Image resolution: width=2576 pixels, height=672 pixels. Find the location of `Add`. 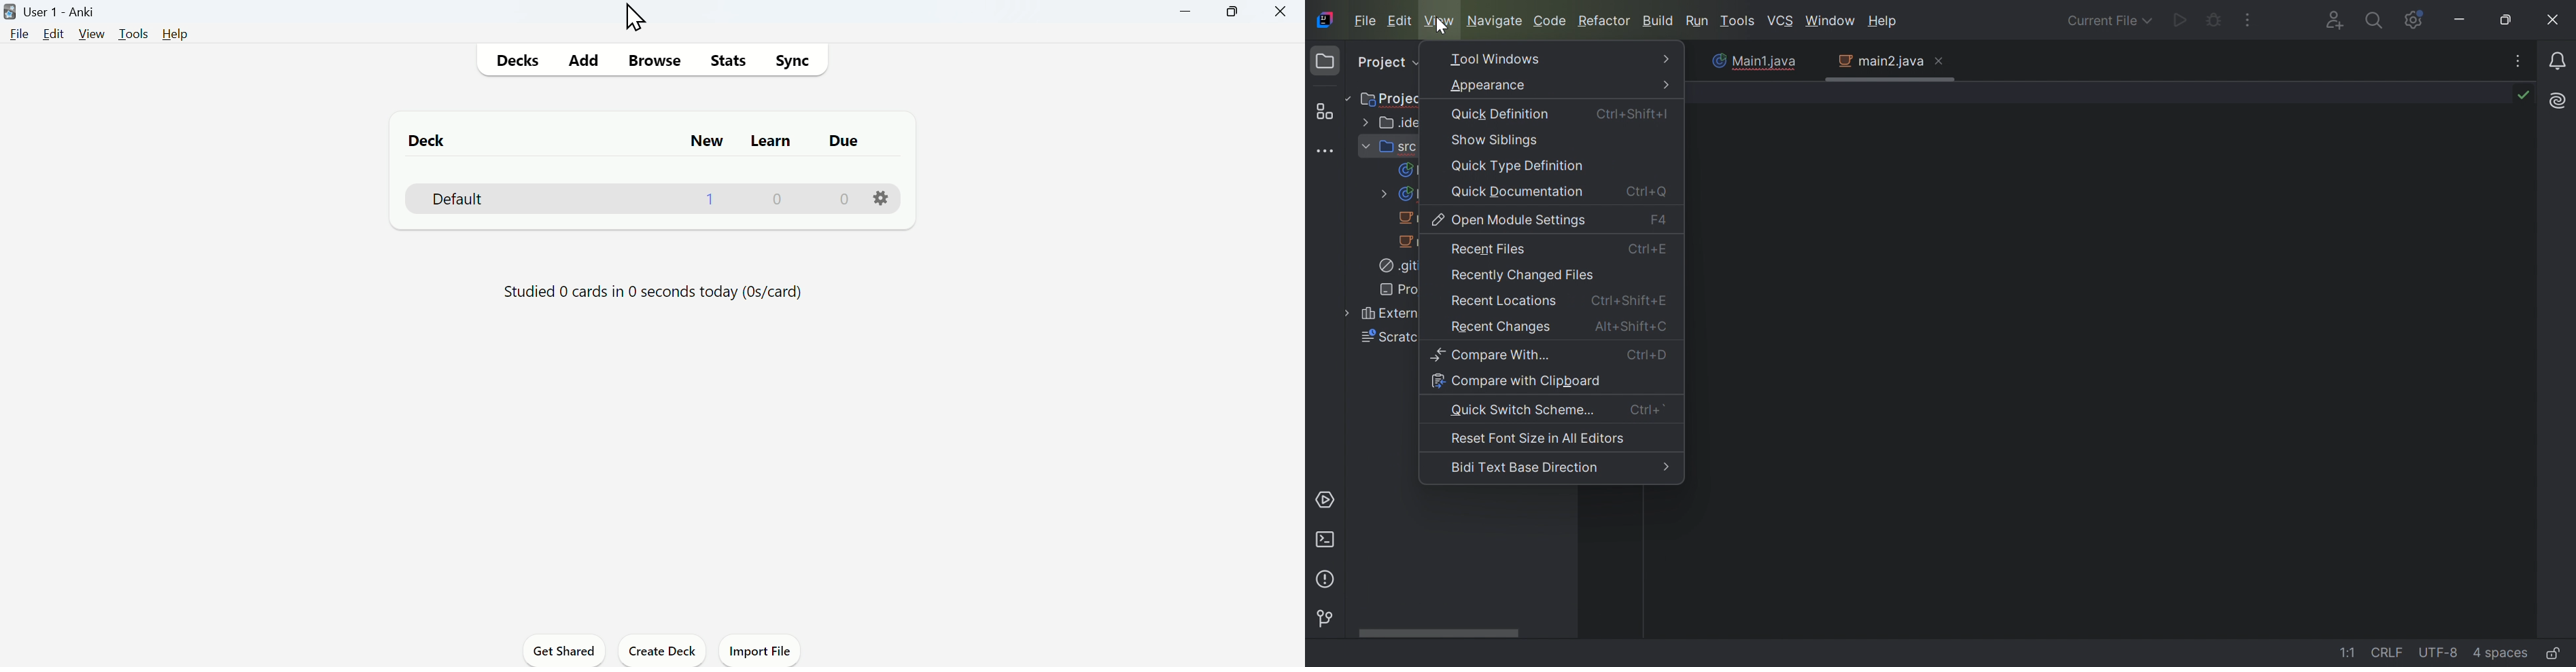

Add is located at coordinates (579, 60).